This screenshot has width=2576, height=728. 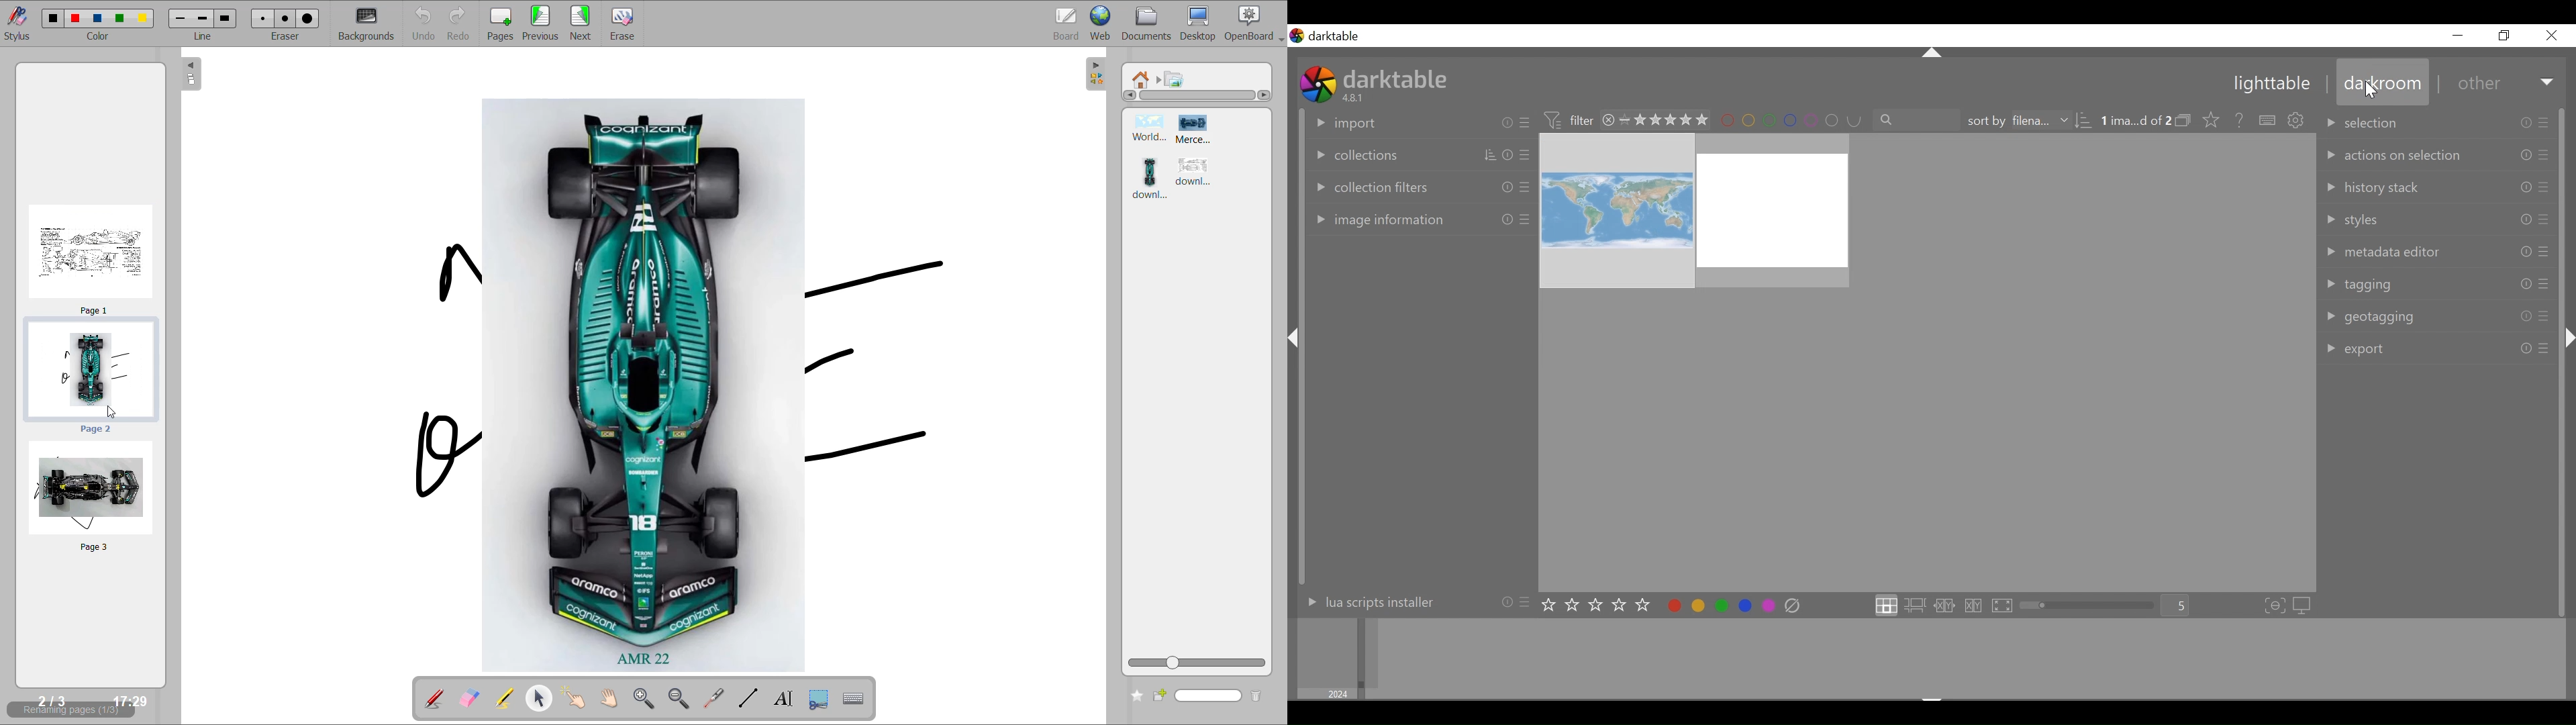 What do you see at coordinates (2136, 119) in the screenshot?
I see `Image 1 out of 2 selected` at bounding box center [2136, 119].